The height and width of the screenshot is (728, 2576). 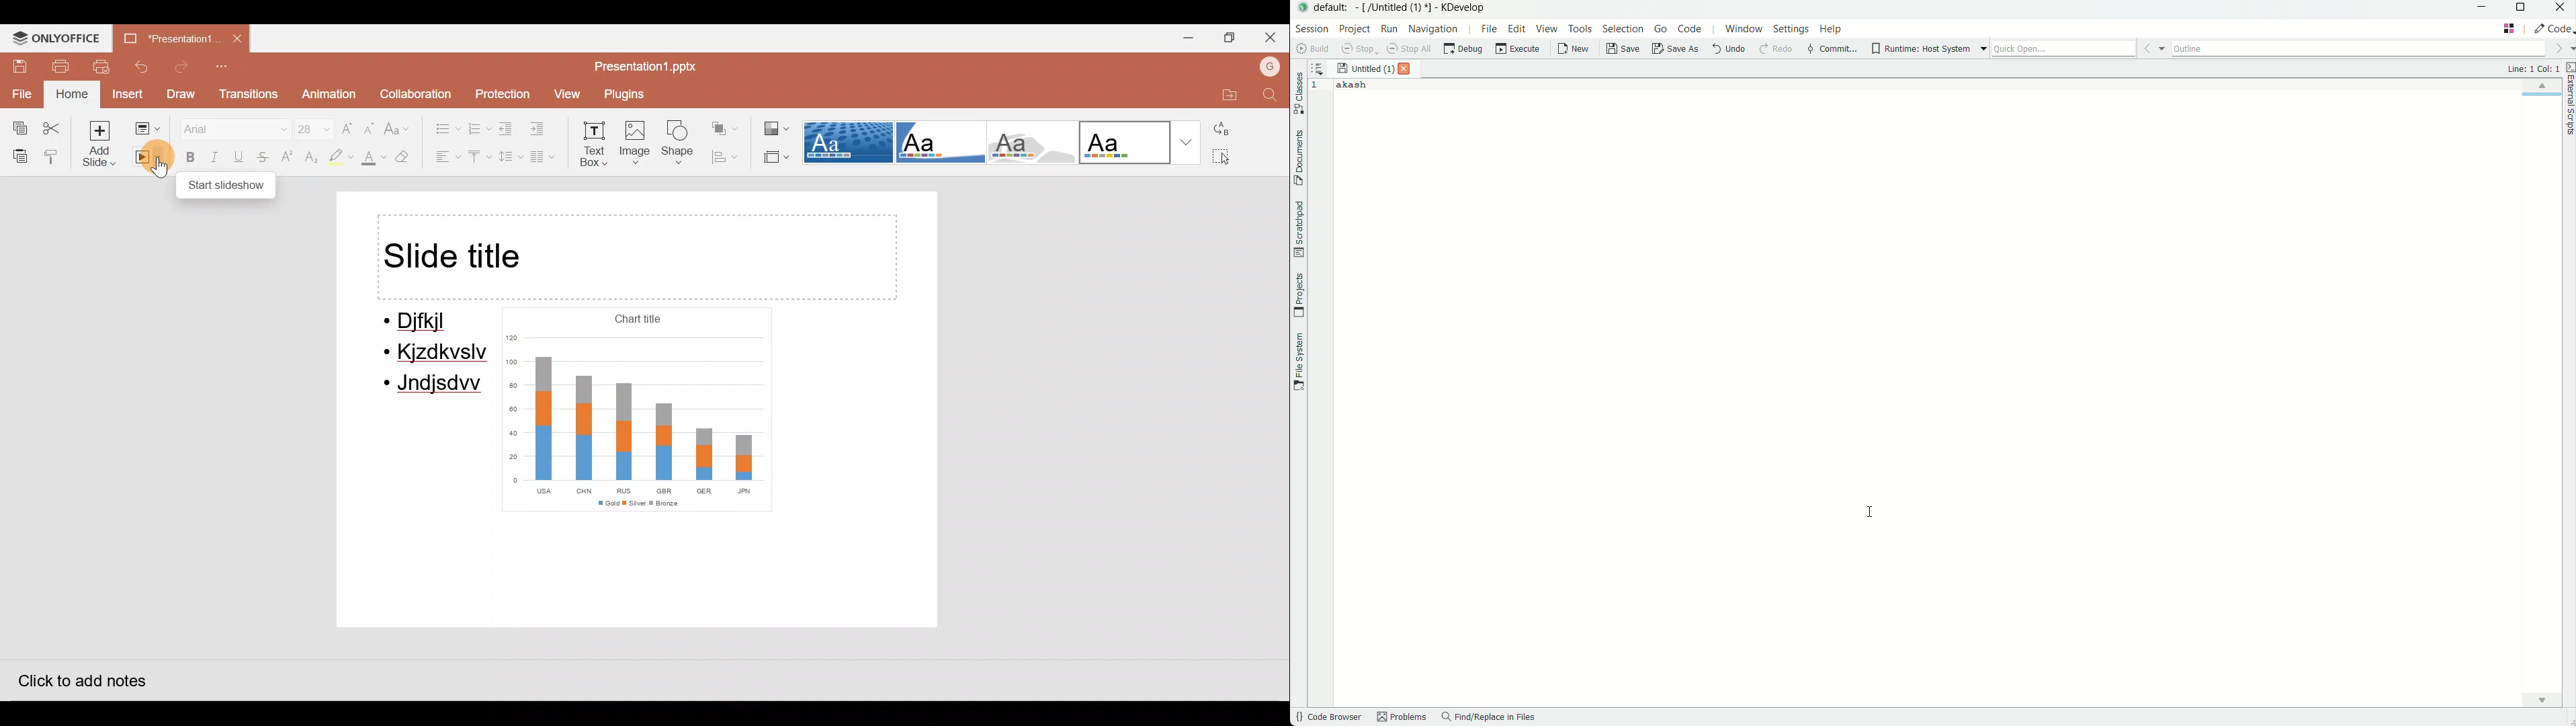 What do you see at coordinates (724, 157) in the screenshot?
I see `Align shape` at bounding box center [724, 157].